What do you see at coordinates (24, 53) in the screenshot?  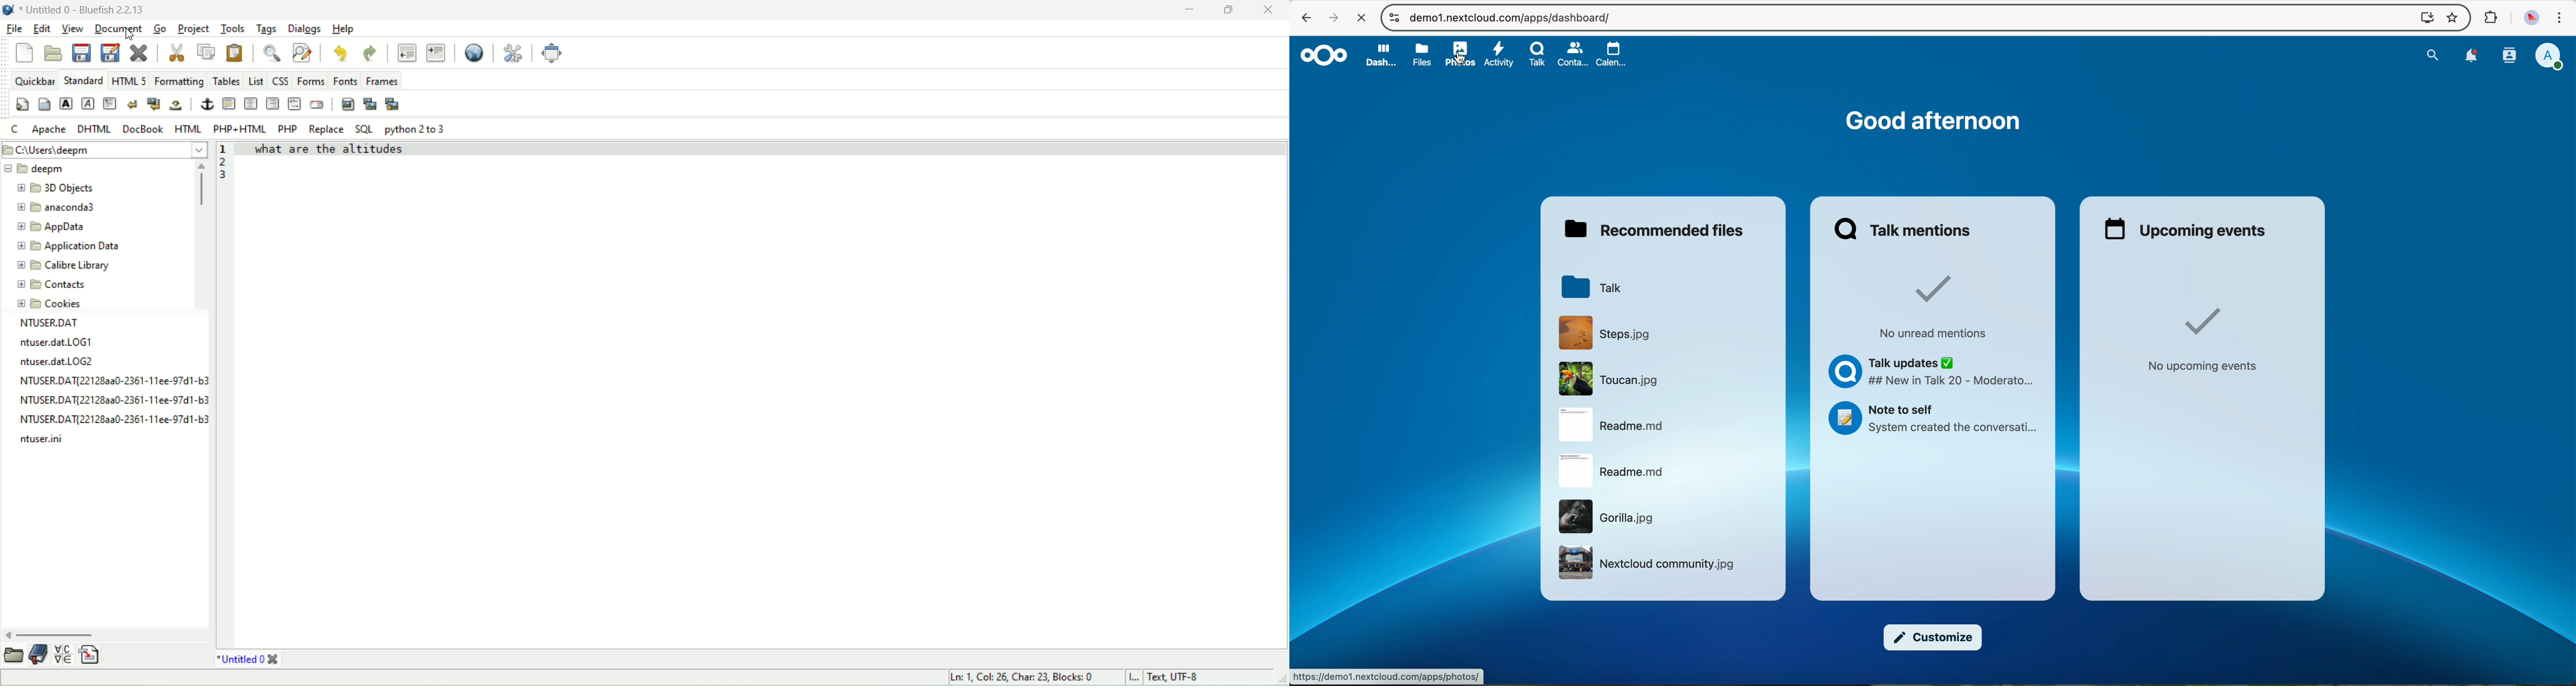 I see `new` at bounding box center [24, 53].